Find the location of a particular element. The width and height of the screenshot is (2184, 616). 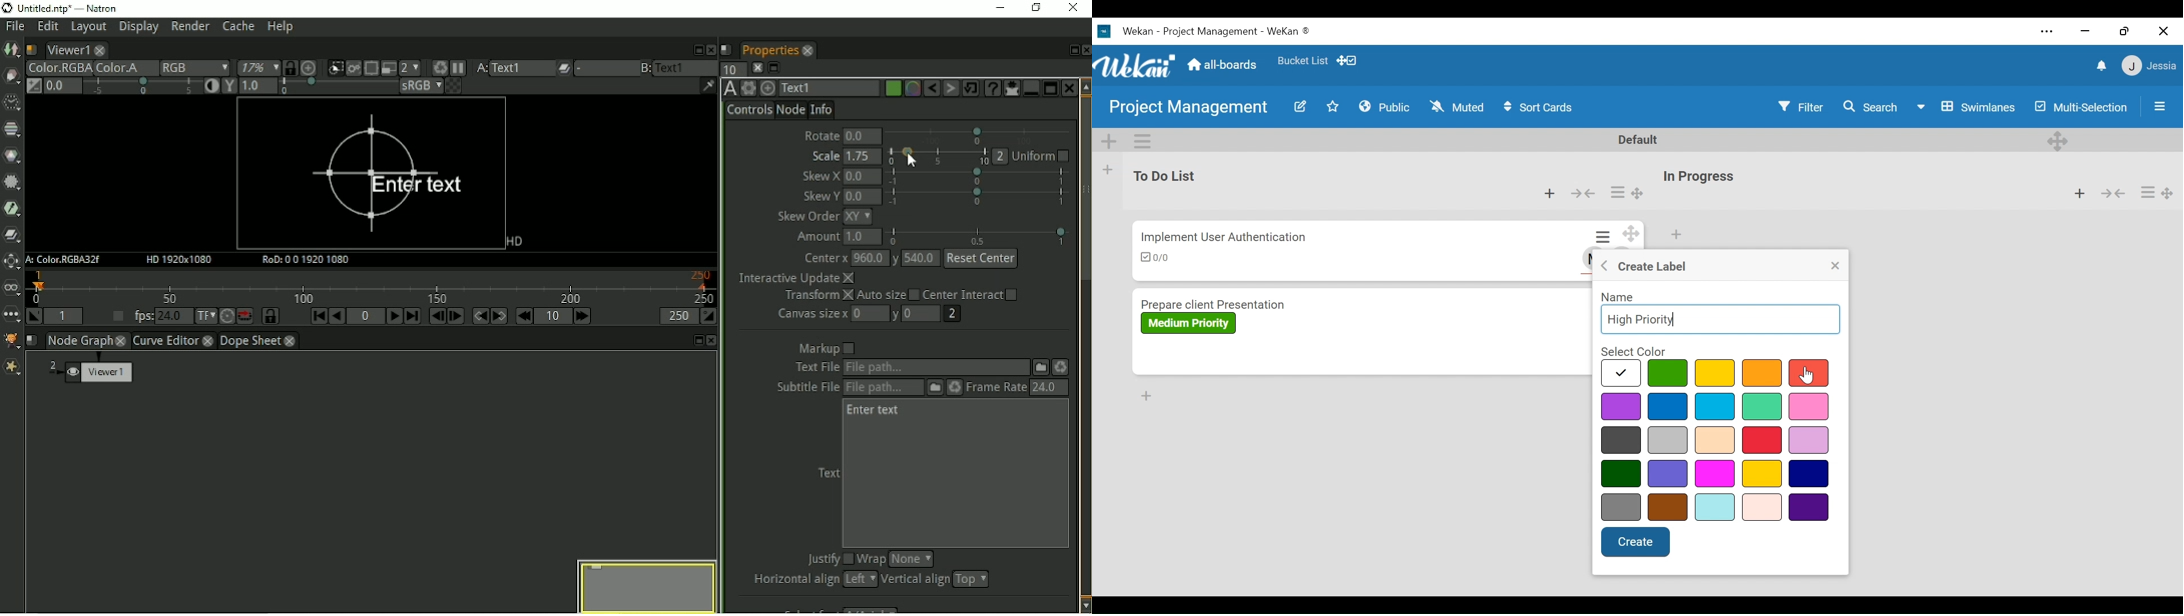

Favorites is located at coordinates (1302, 59).